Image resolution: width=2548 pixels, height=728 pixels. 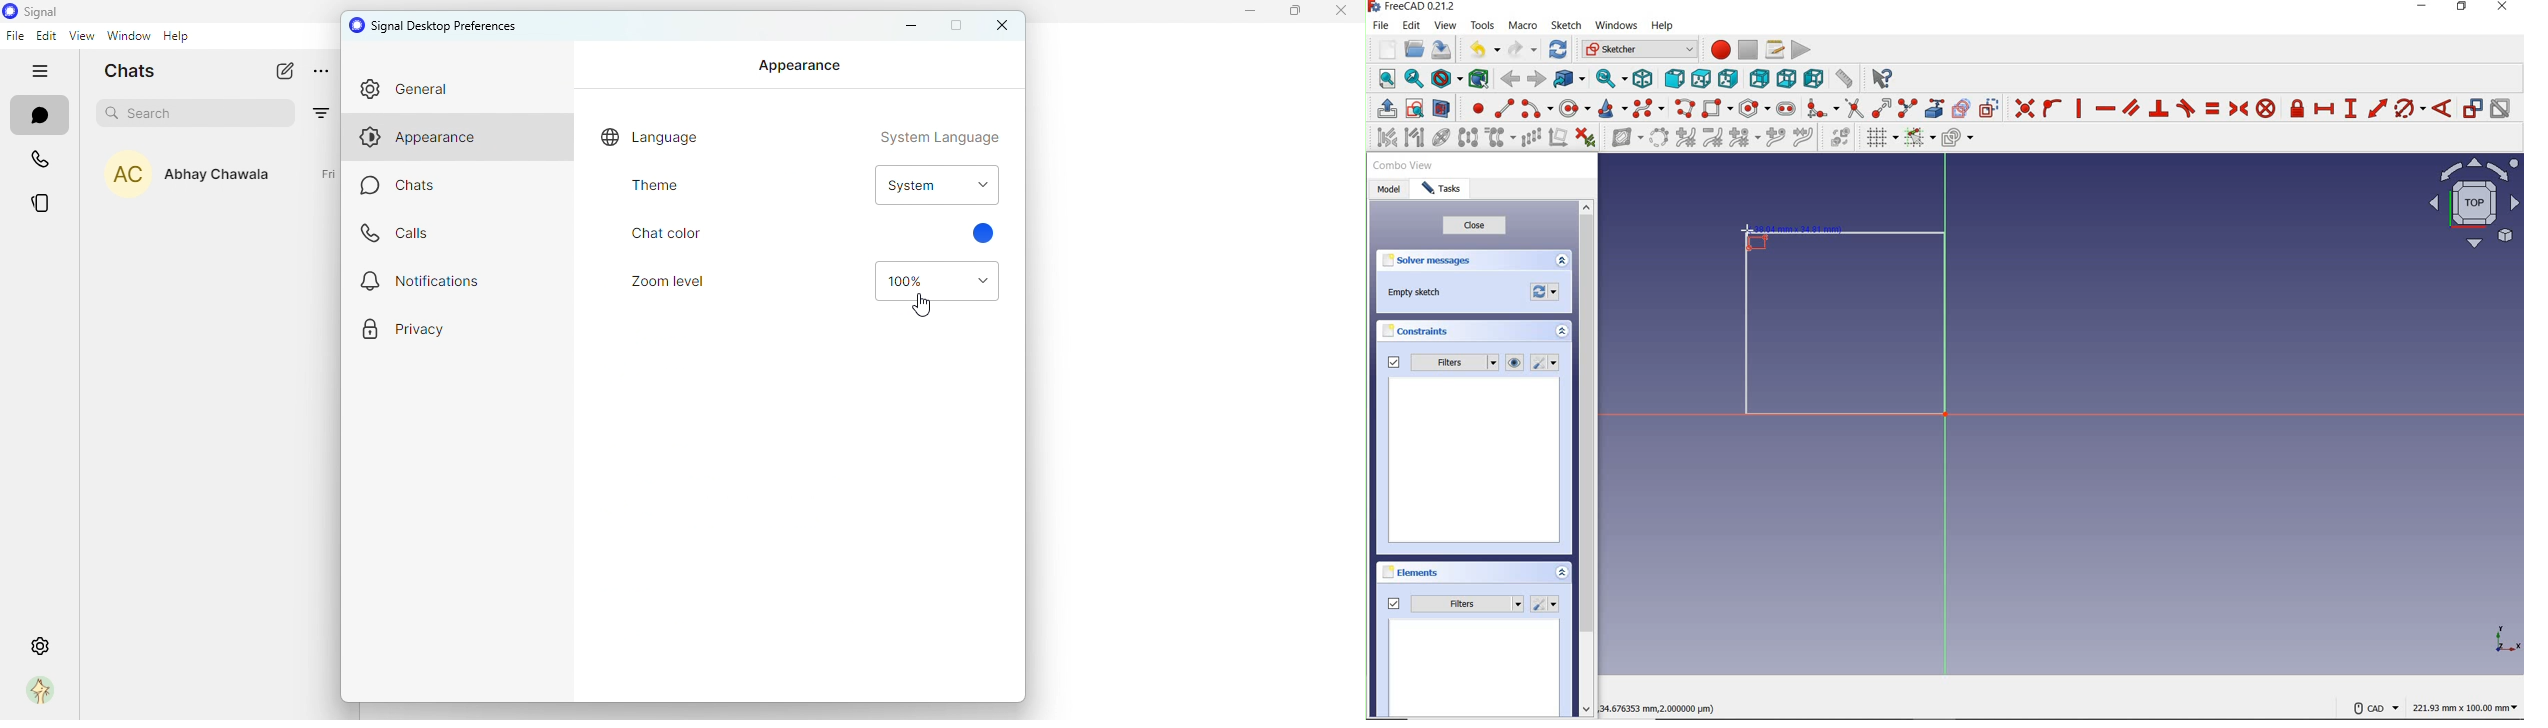 I want to click on select associated constraints, so click(x=1383, y=139).